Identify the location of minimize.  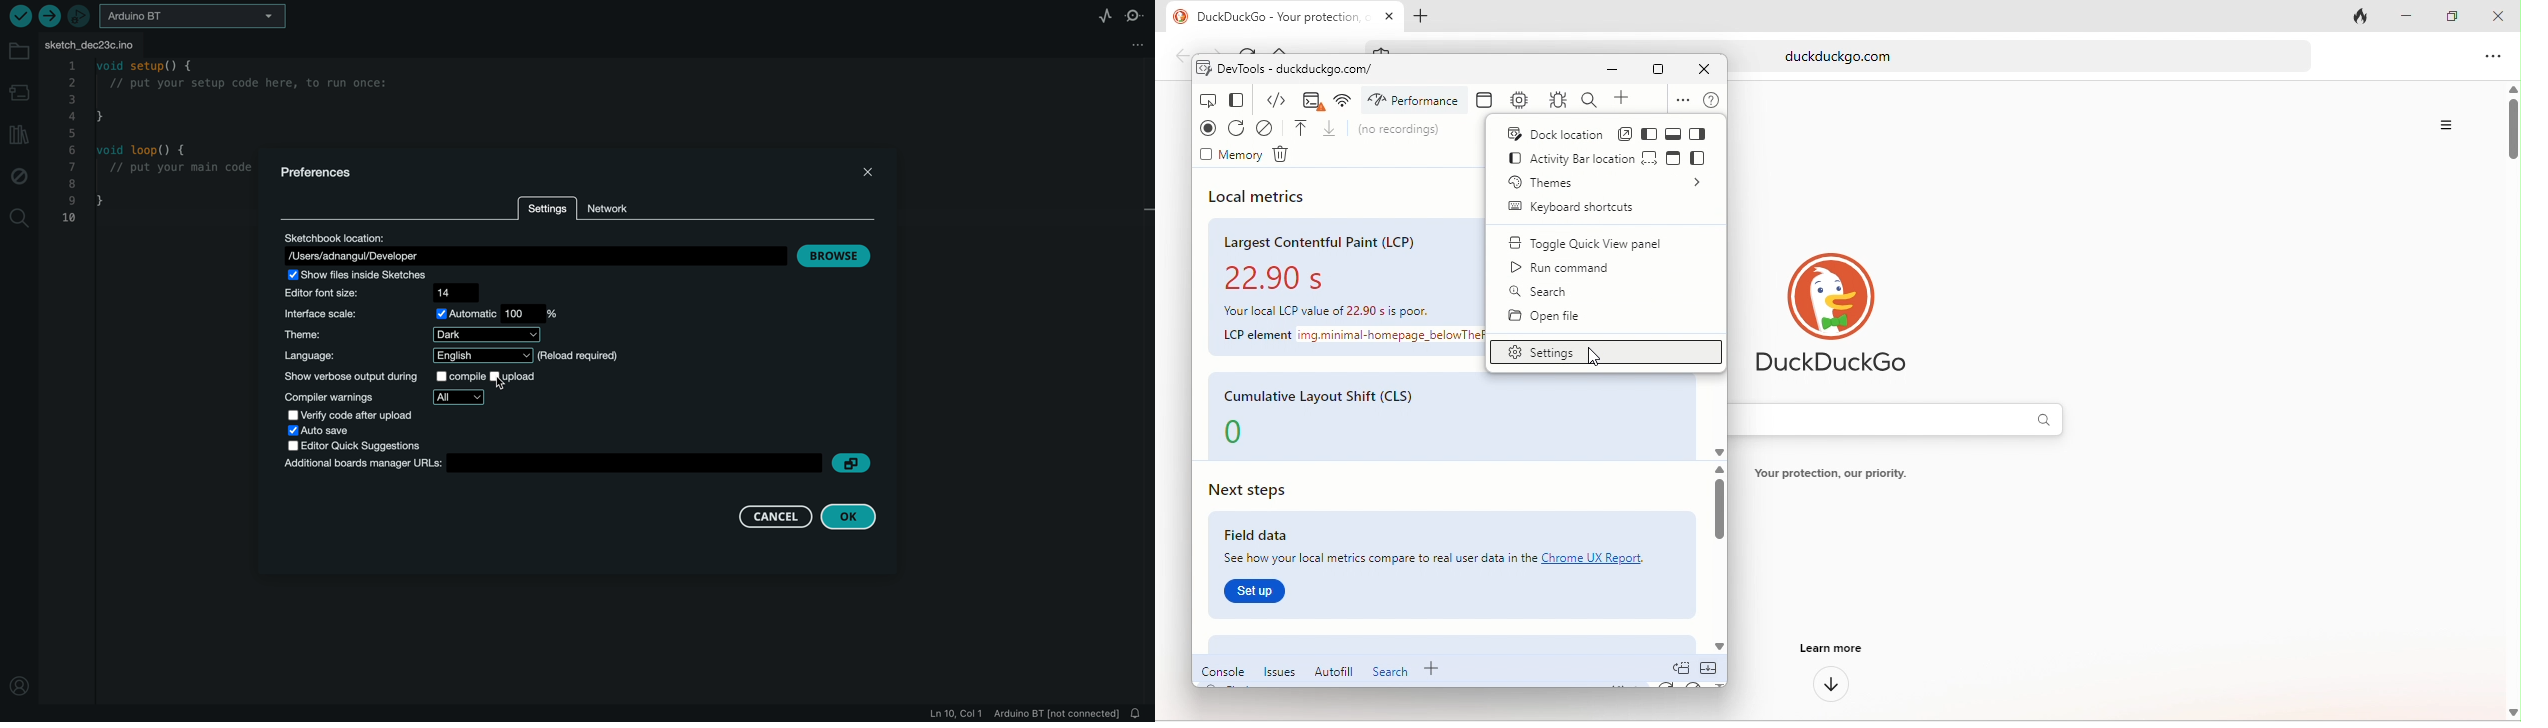
(1616, 70).